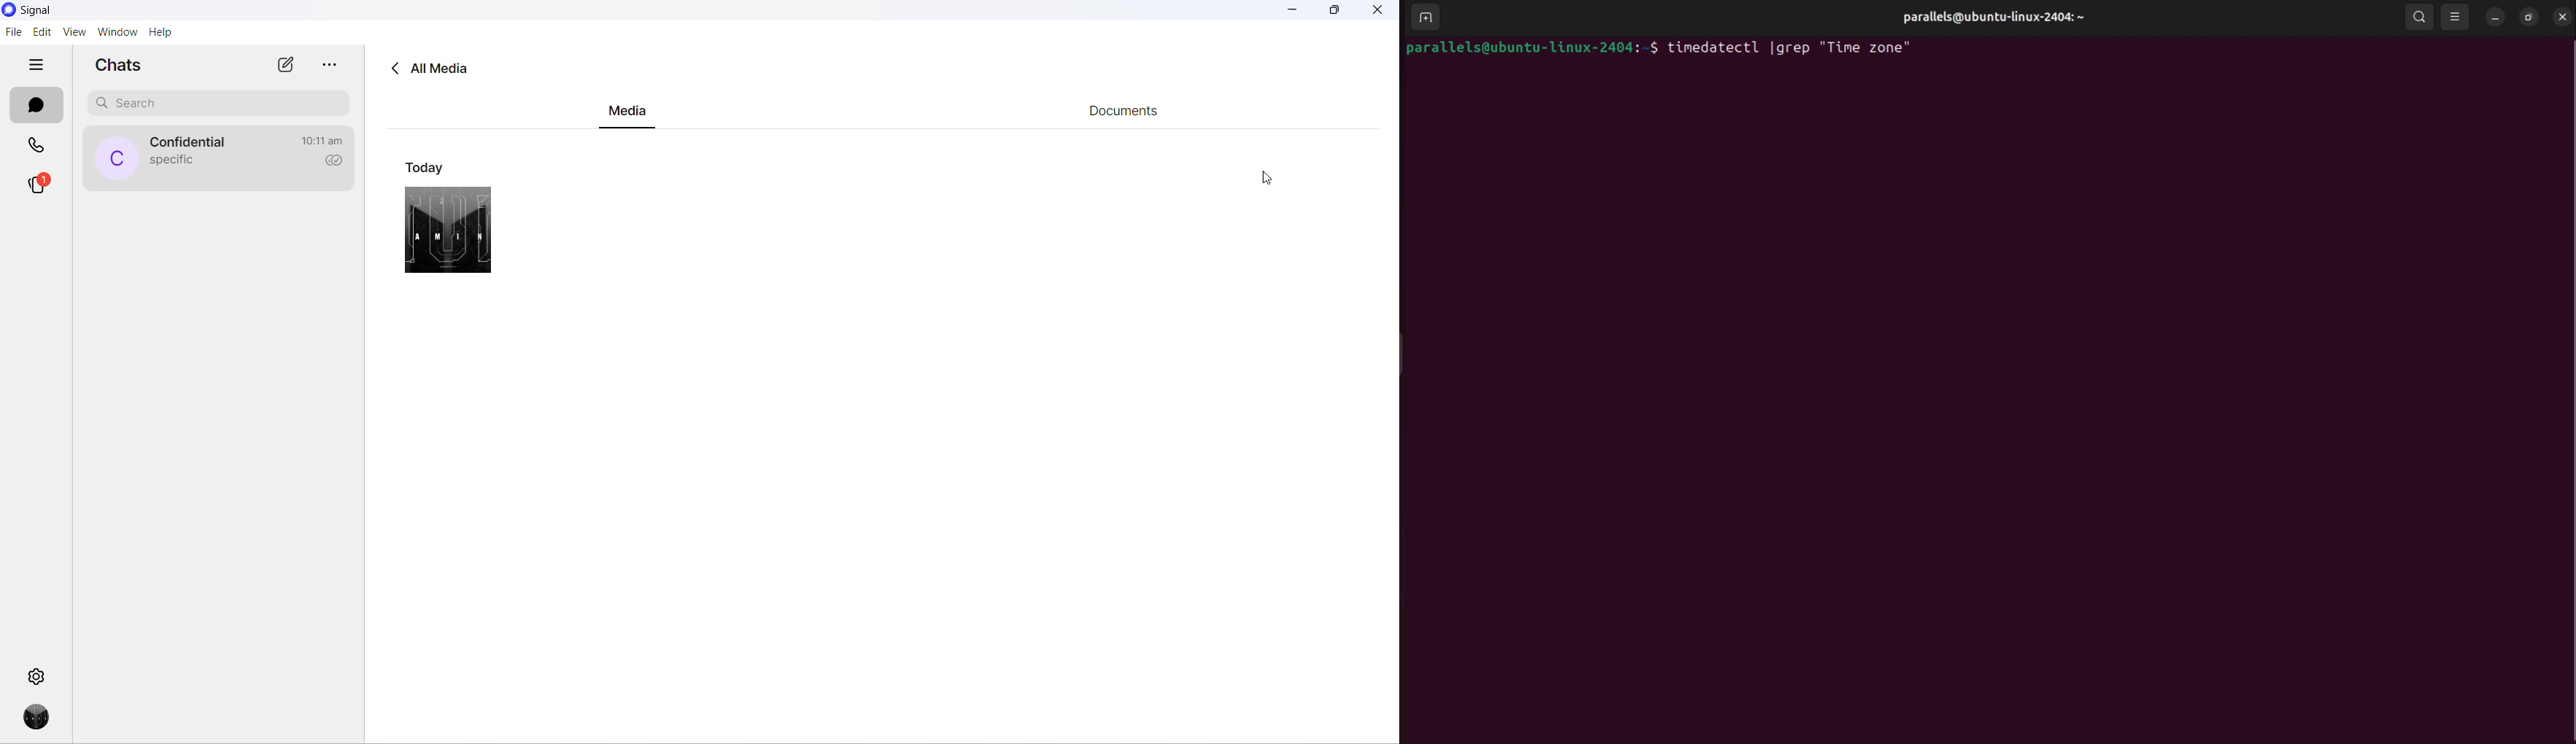 The height and width of the screenshot is (756, 2576). Describe the element at coordinates (392, 69) in the screenshot. I see `go back` at that location.